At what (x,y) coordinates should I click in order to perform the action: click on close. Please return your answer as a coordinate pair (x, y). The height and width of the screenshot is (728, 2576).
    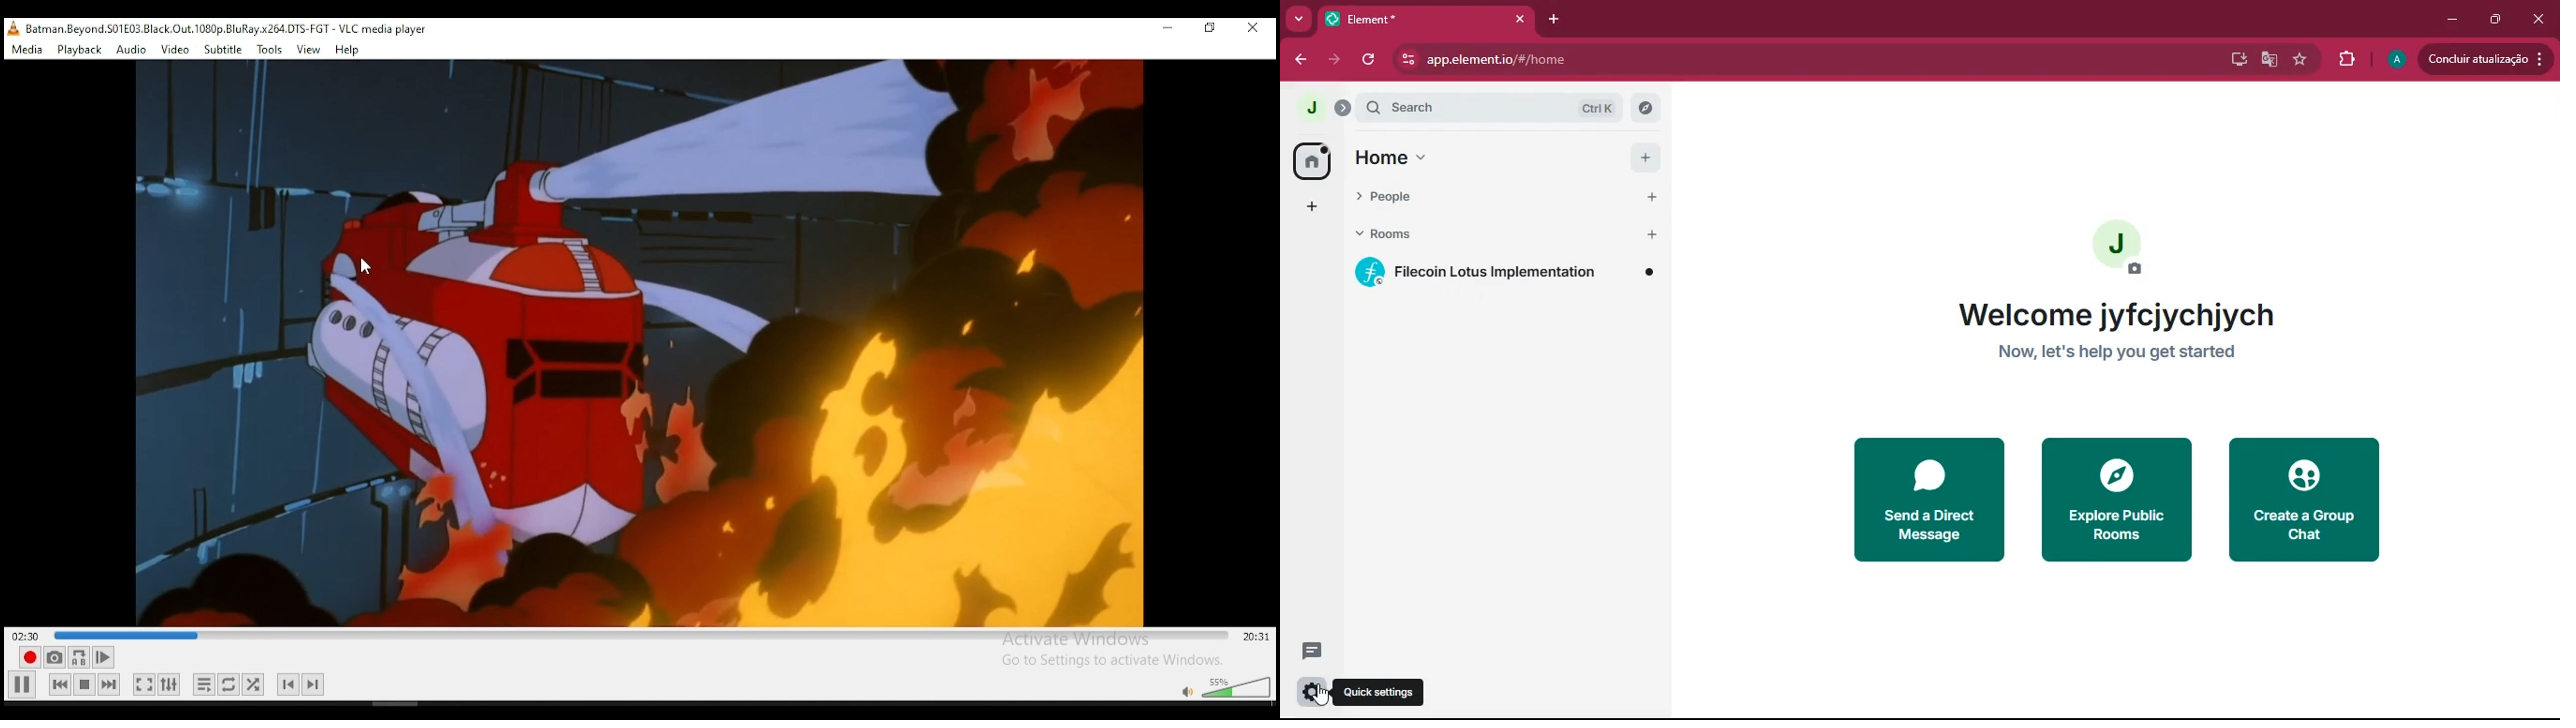
    Looking at the image, I should click on (1520, 19).